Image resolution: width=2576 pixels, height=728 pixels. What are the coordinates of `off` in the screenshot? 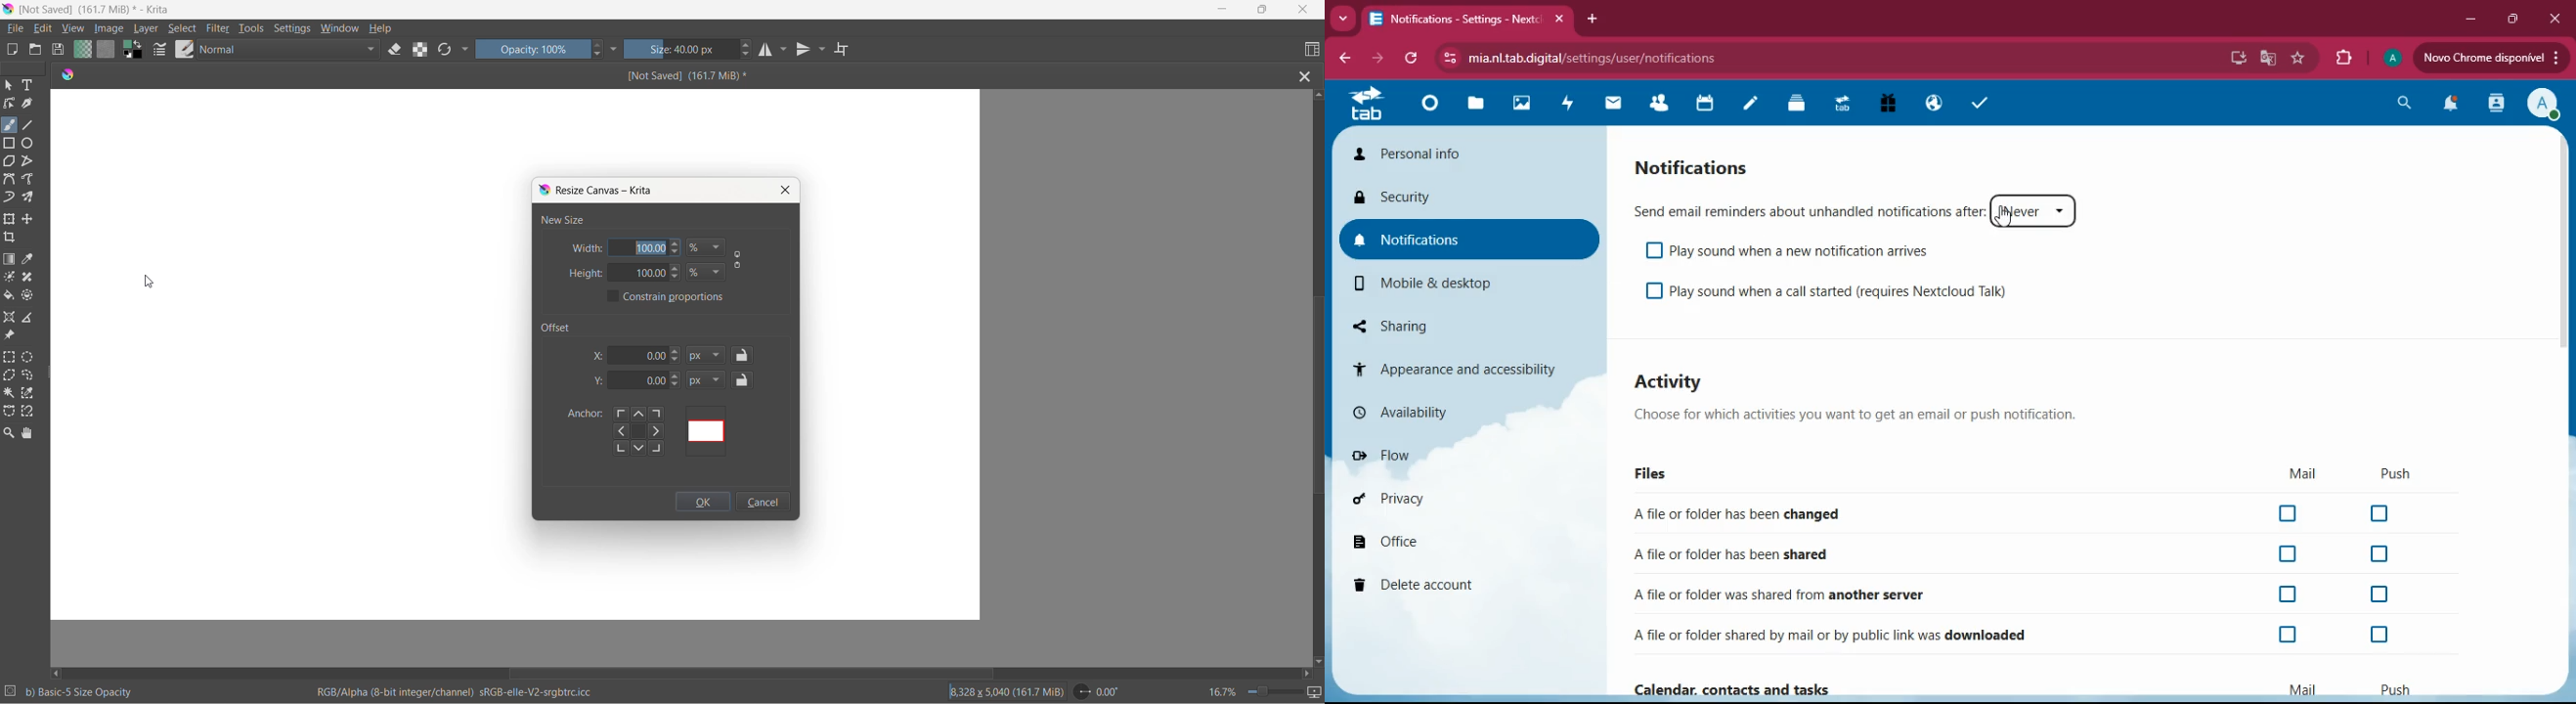 It's located at (2287, 594).